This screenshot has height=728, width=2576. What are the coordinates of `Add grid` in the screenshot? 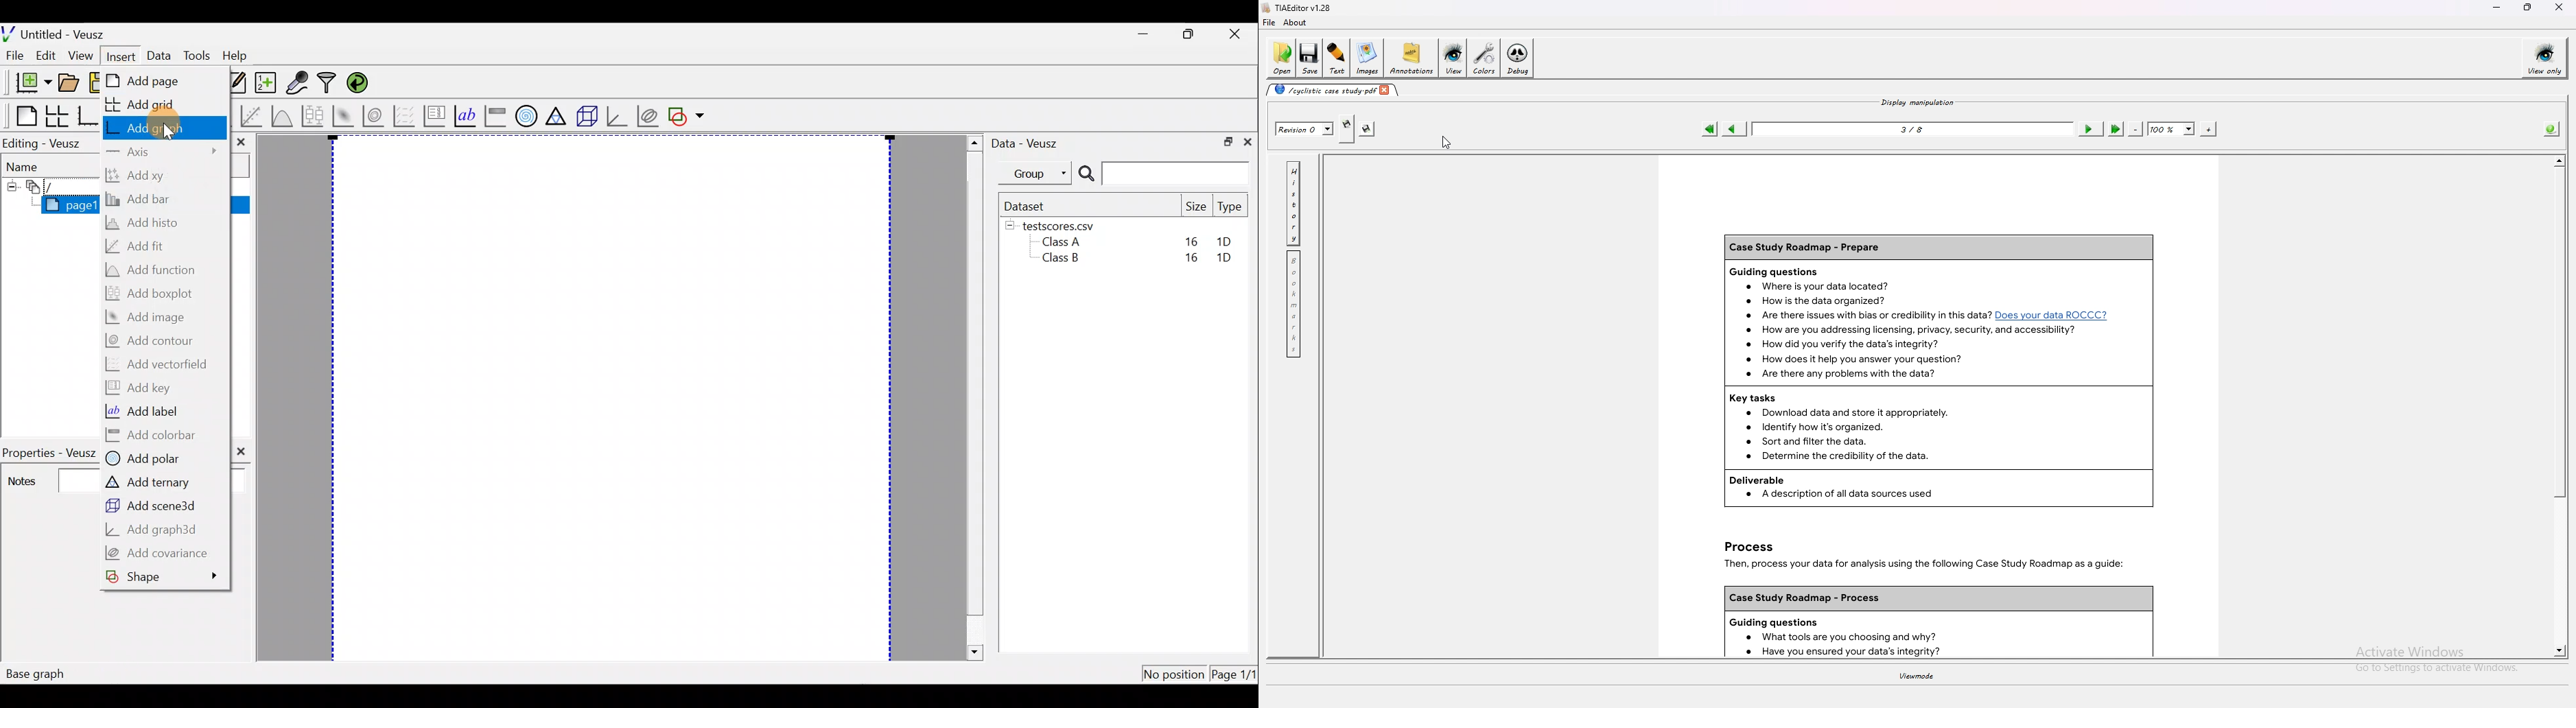 It's located at (148, 104).